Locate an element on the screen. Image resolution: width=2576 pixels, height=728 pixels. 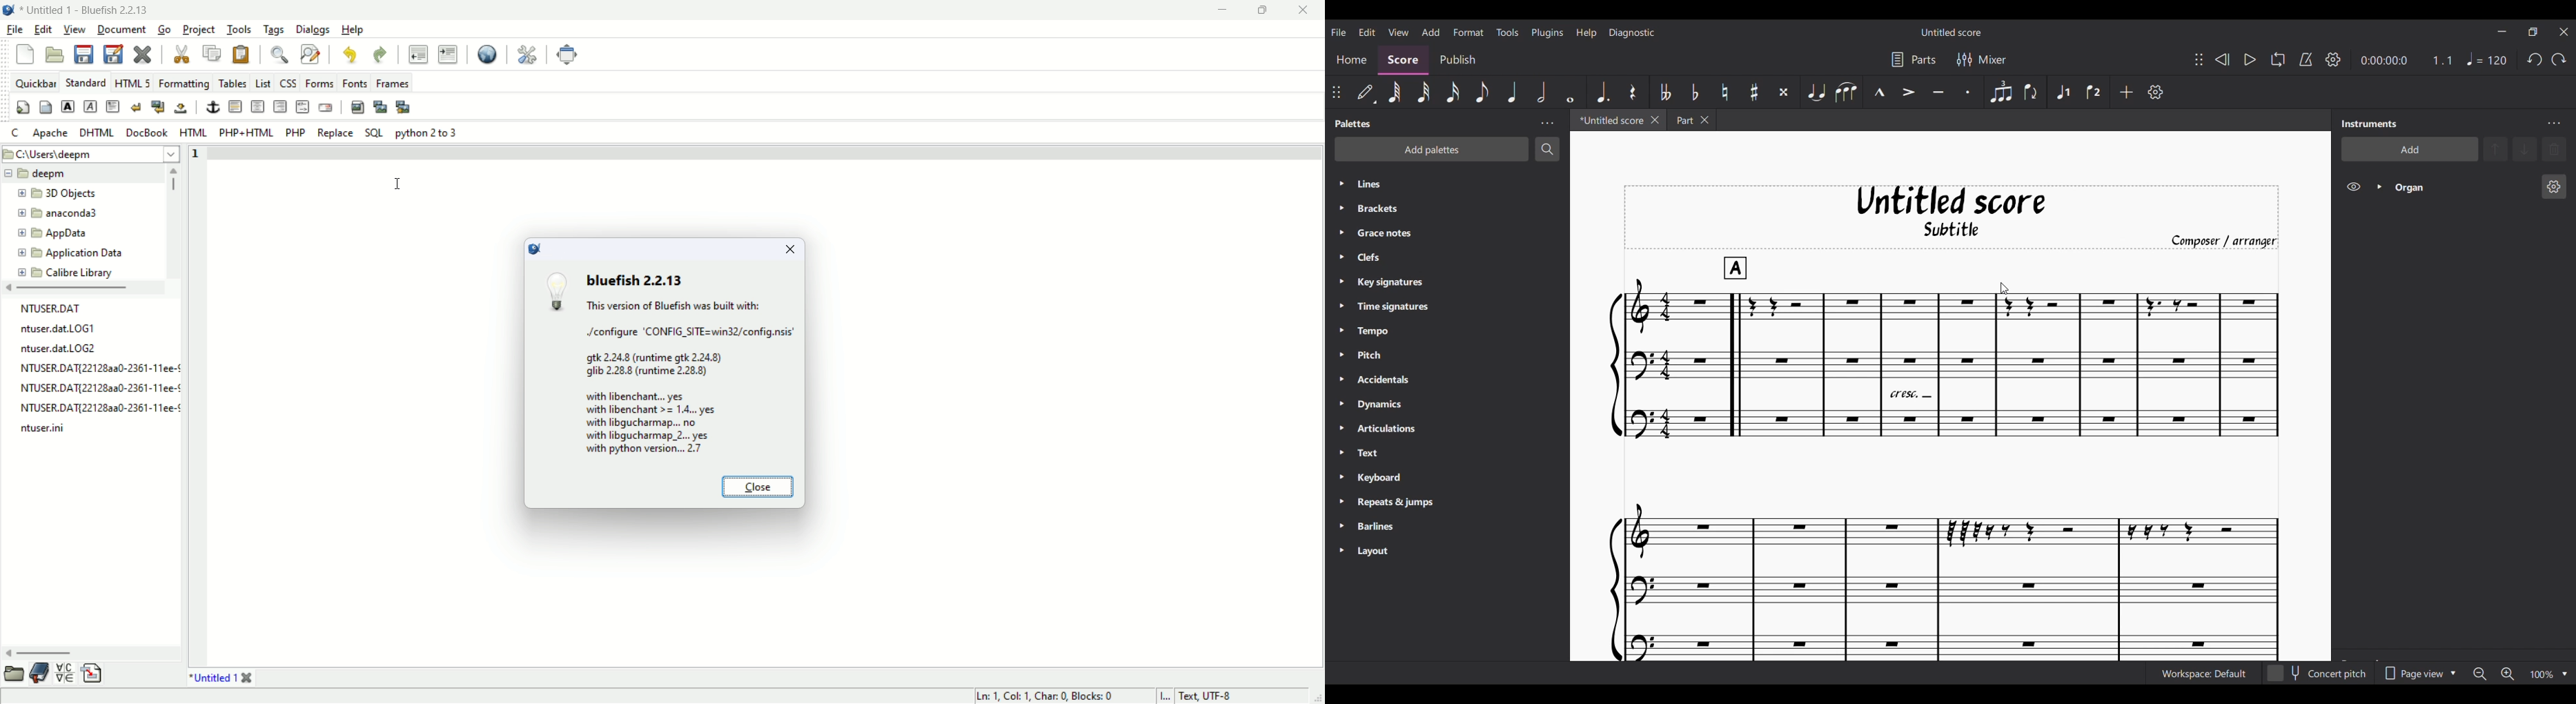
Organ instrument settings is located at coordinates (2554, 186).